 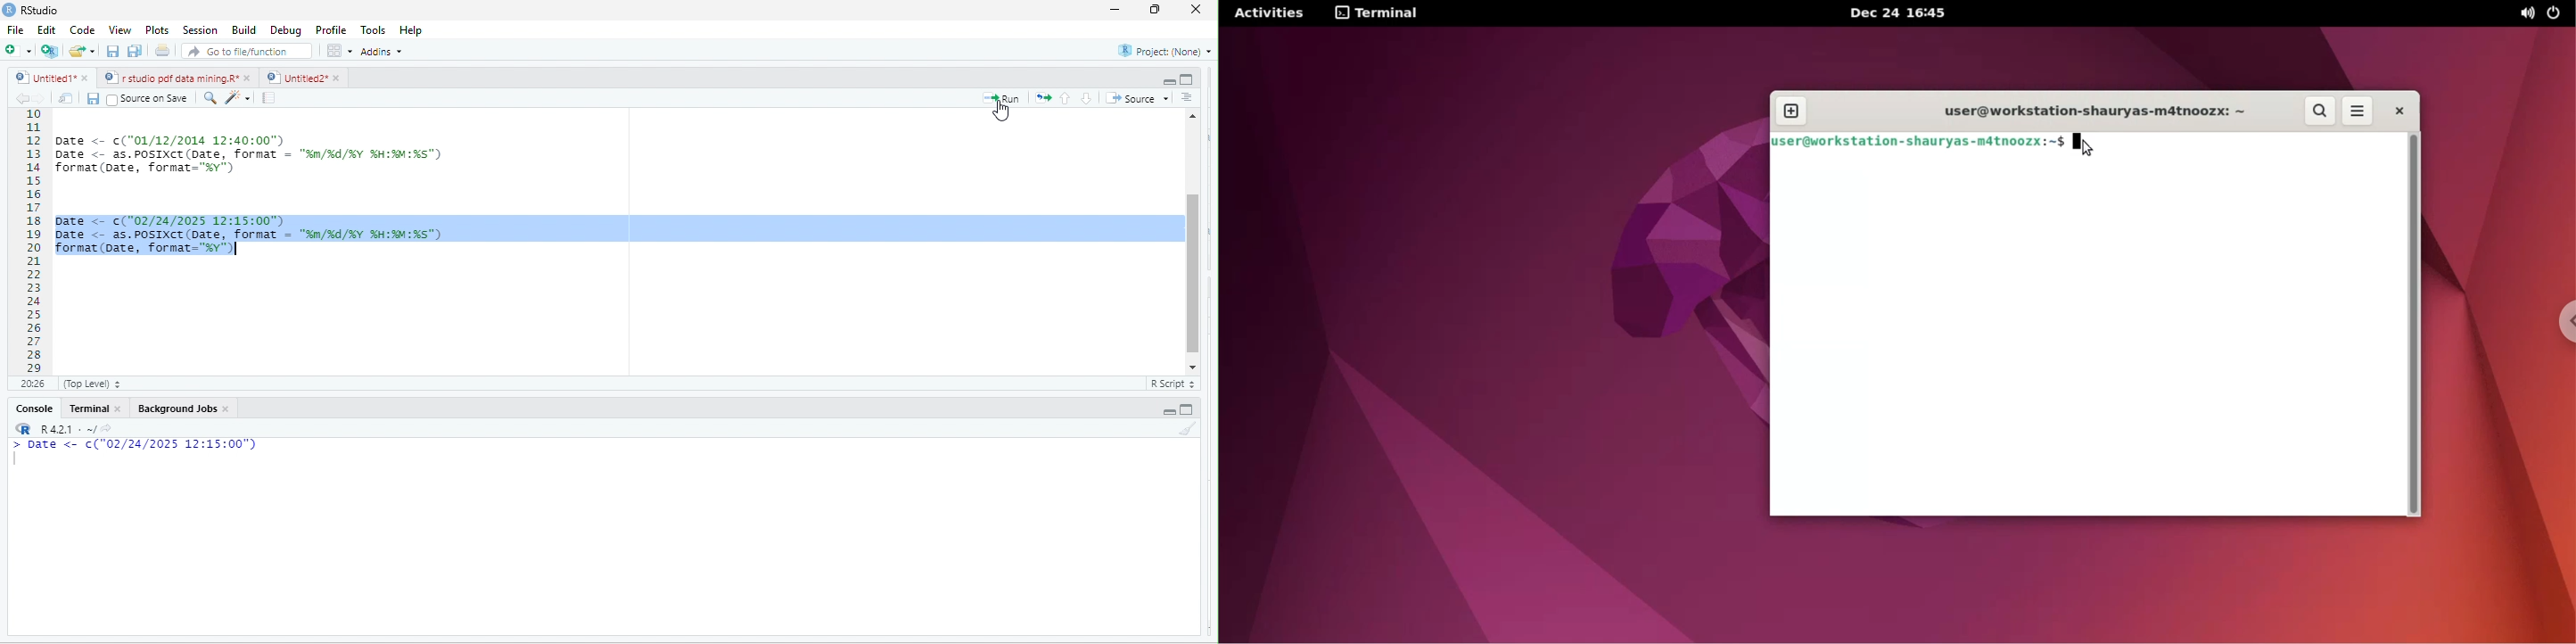 What do you see at coordinates (31, 384) in the screenshot?
I see `181` at bounding box center [31, 384].